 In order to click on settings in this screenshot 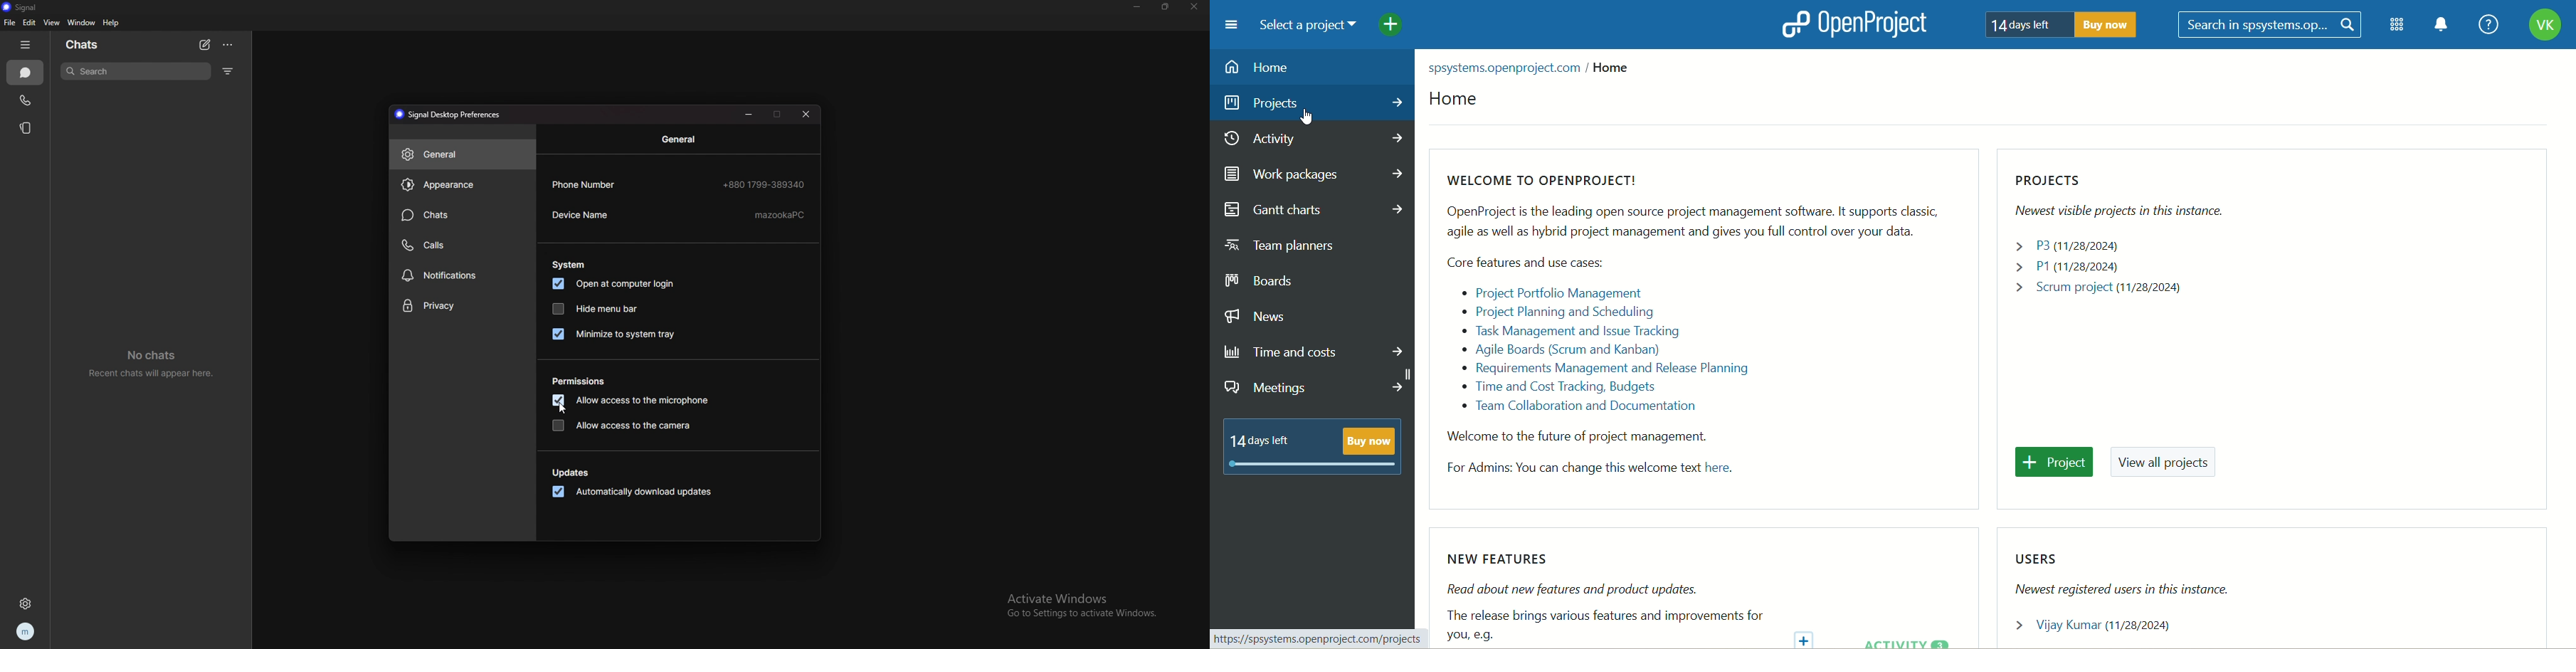, I will do `click(24, 606)`.